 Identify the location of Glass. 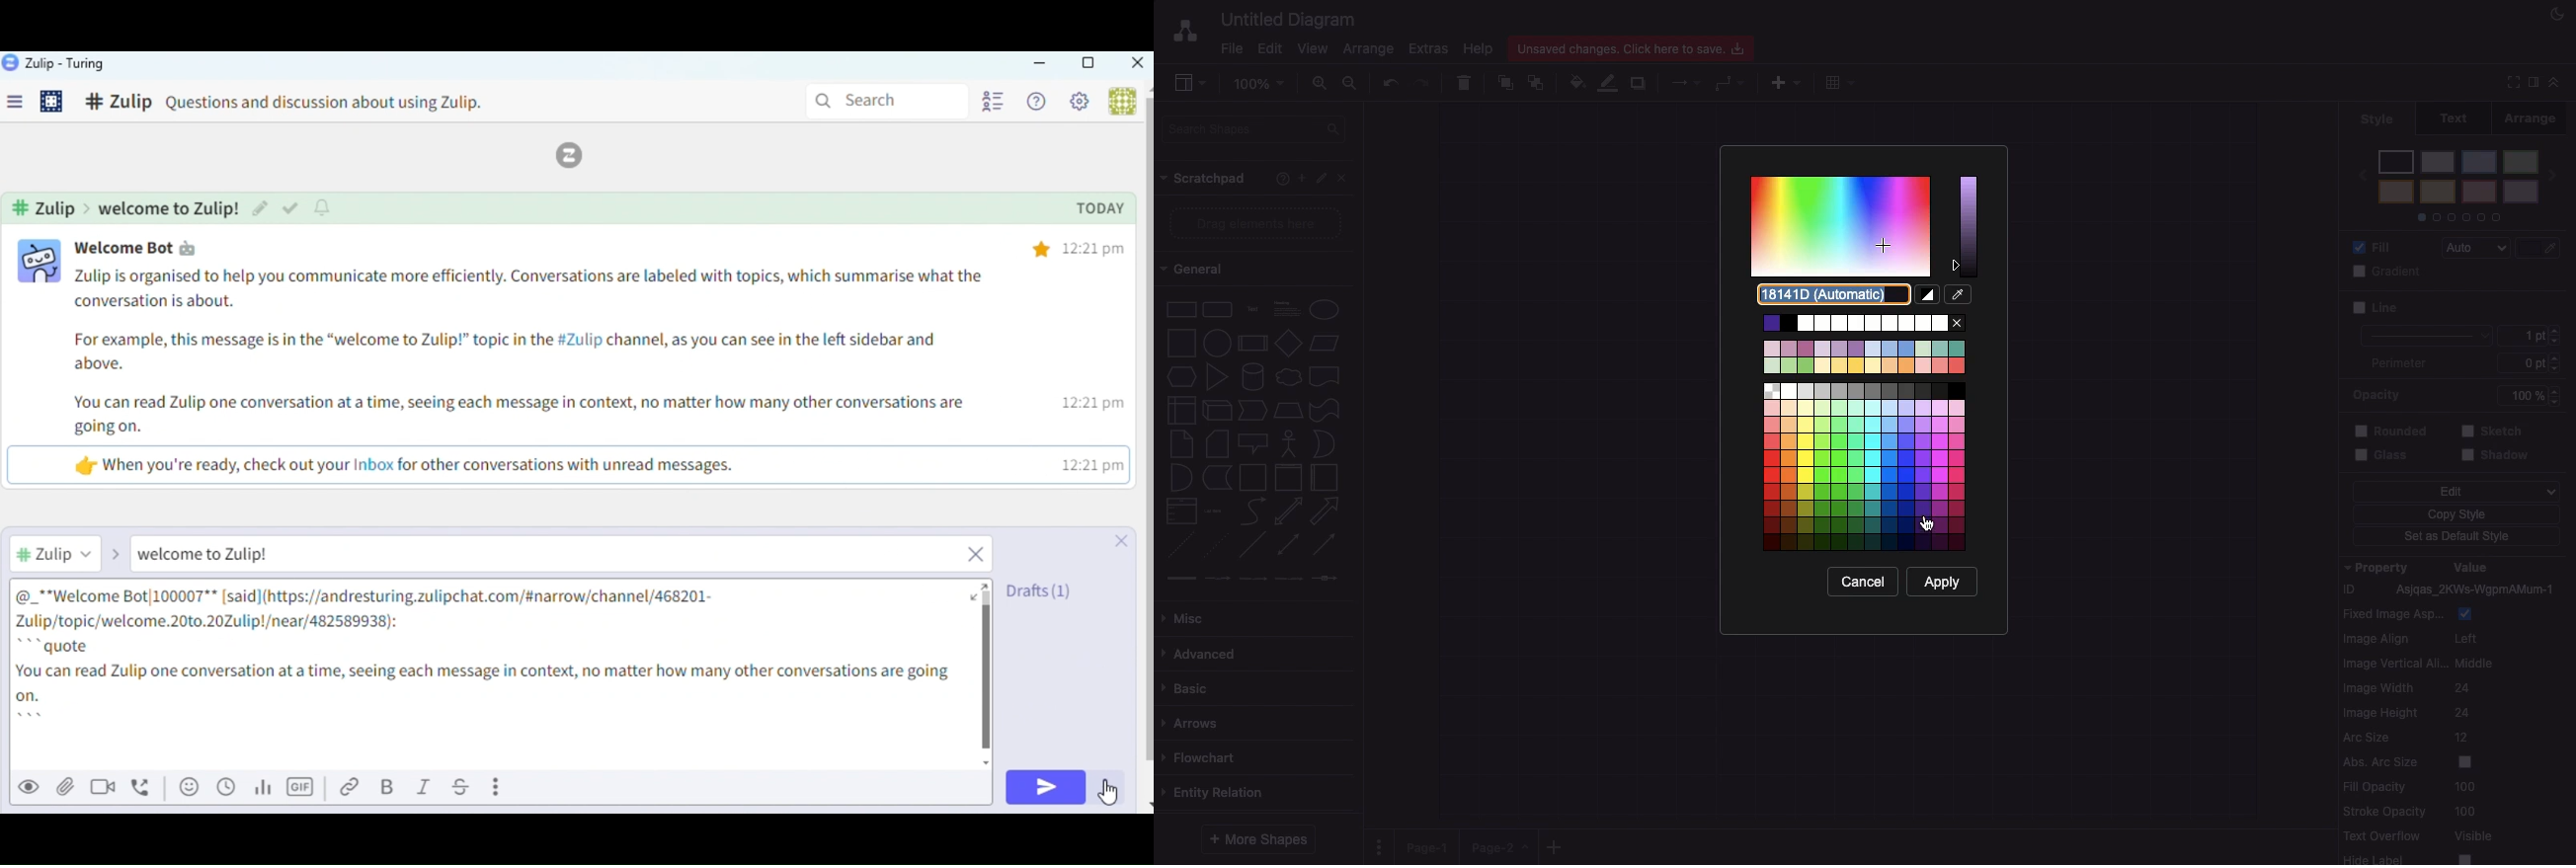
(2386, 456).